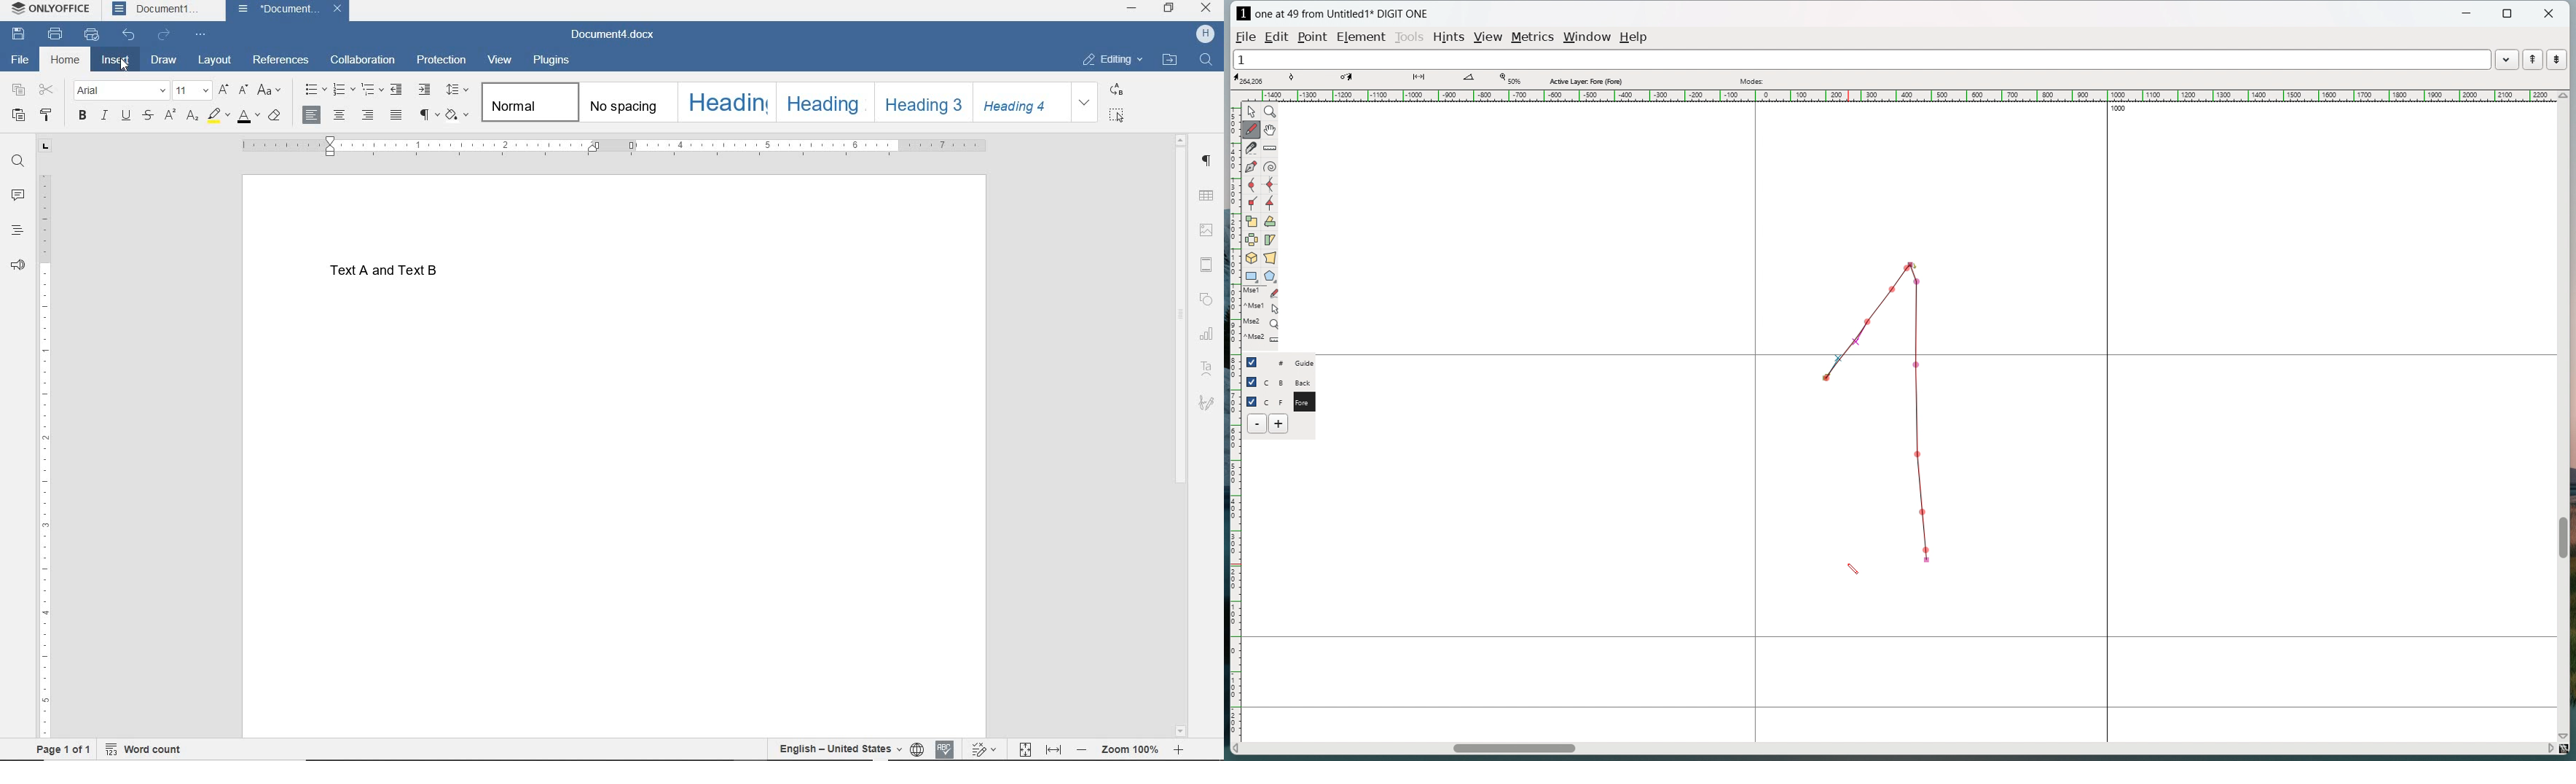 The image size is (2576, 784). Describe the element at coordinates (217, 117) in the screenshot. I see `HIGHLIGHT COLOR` at that location.